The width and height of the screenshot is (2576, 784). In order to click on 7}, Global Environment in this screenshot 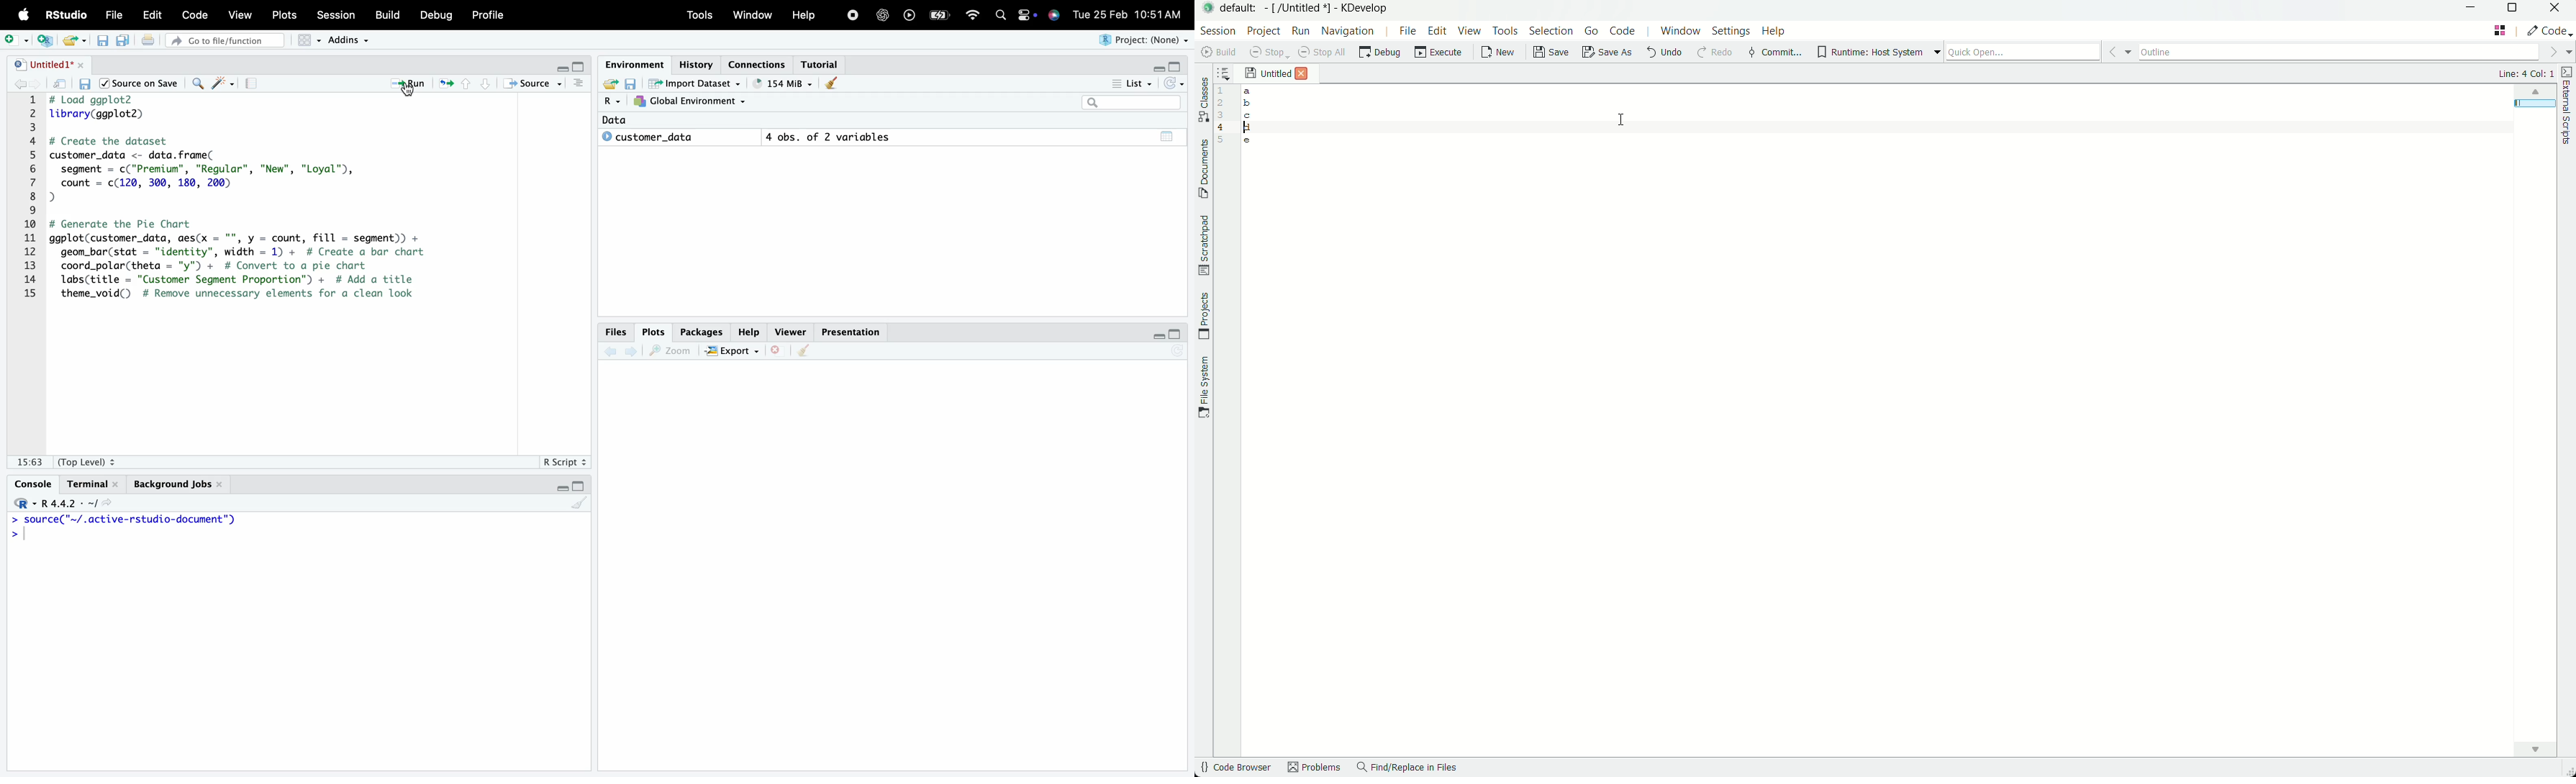, I will do `click(693, 101)`.